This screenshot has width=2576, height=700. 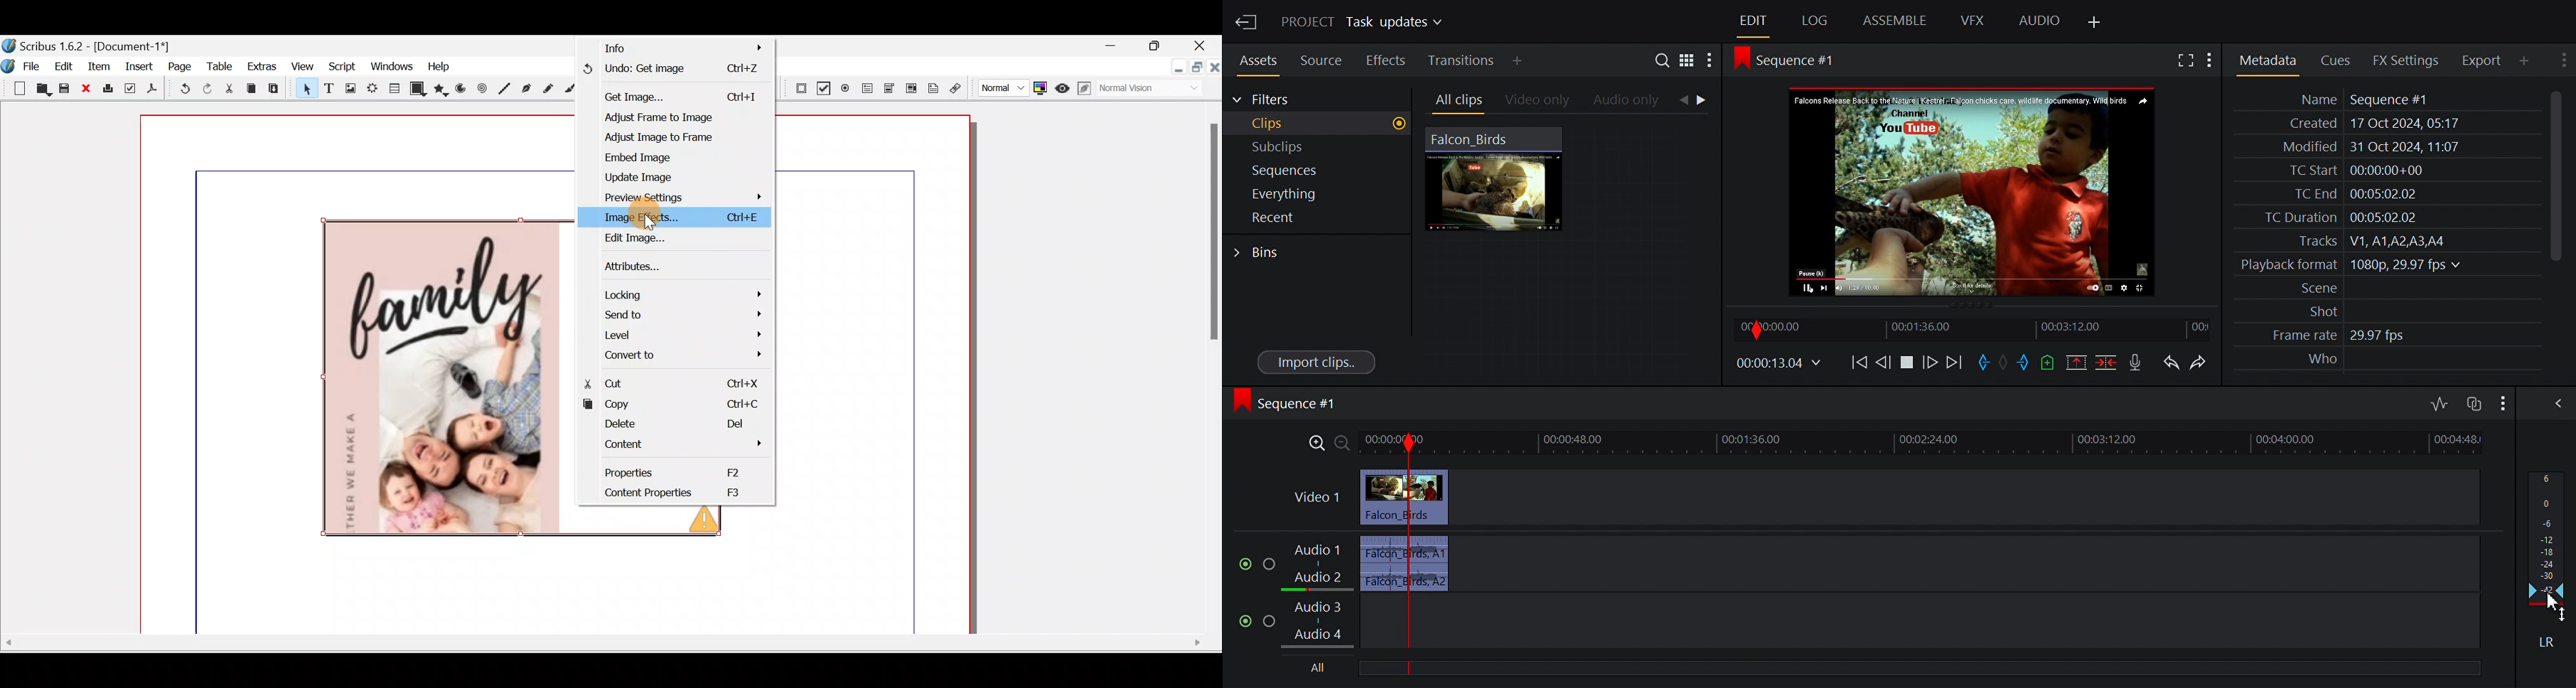 I want to click on Project Task Updates, so click(x=1361, y=23).